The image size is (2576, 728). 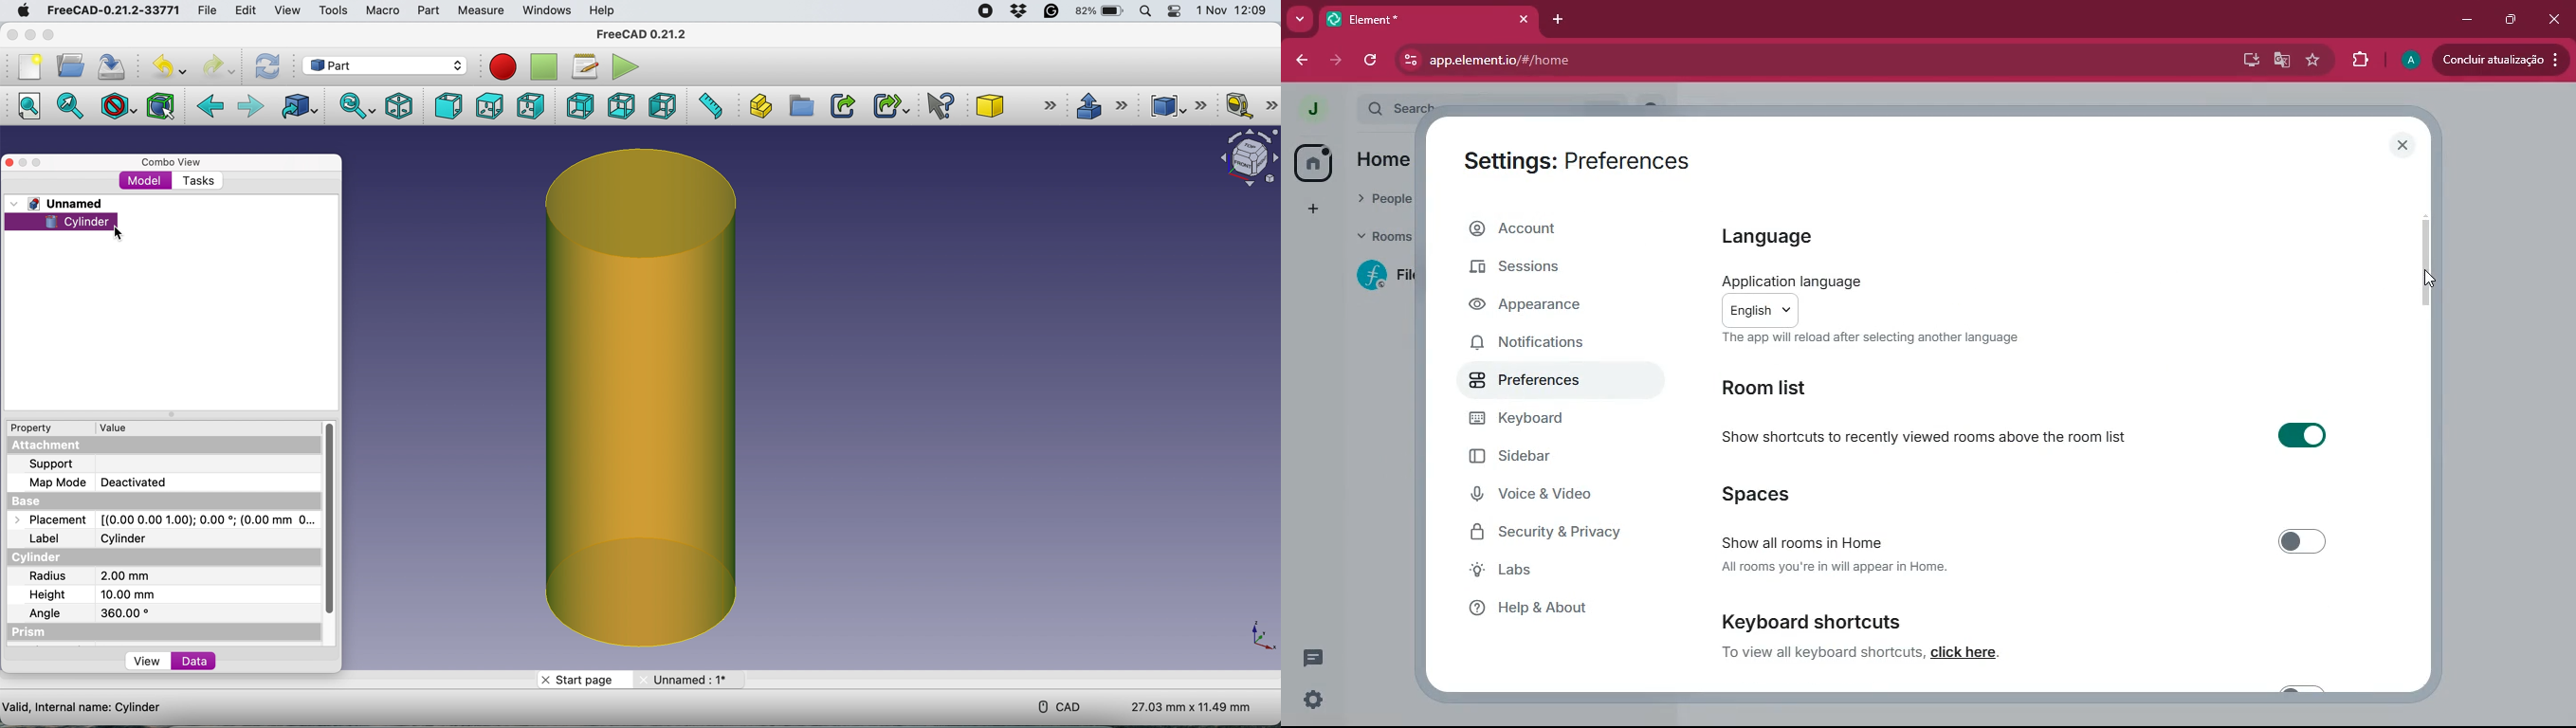 I want to click on property, so click(x=33, y=429).